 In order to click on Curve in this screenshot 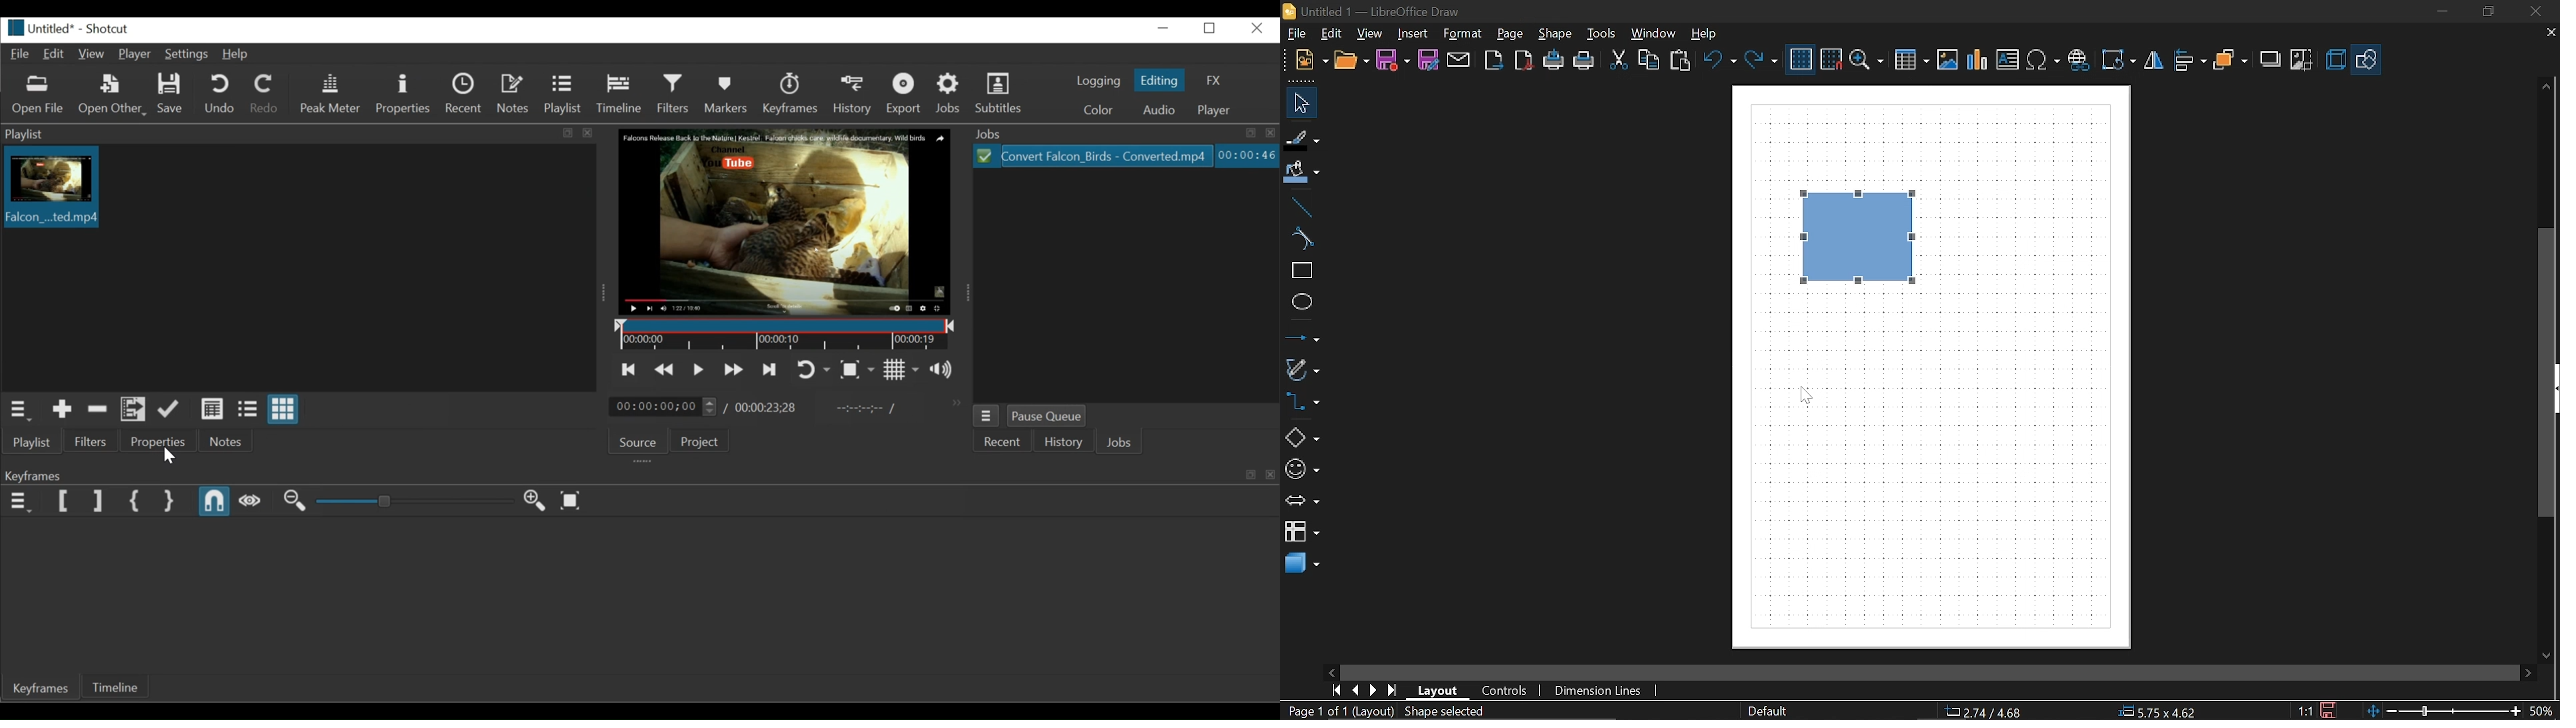, I will do `click(1299, 240)`.